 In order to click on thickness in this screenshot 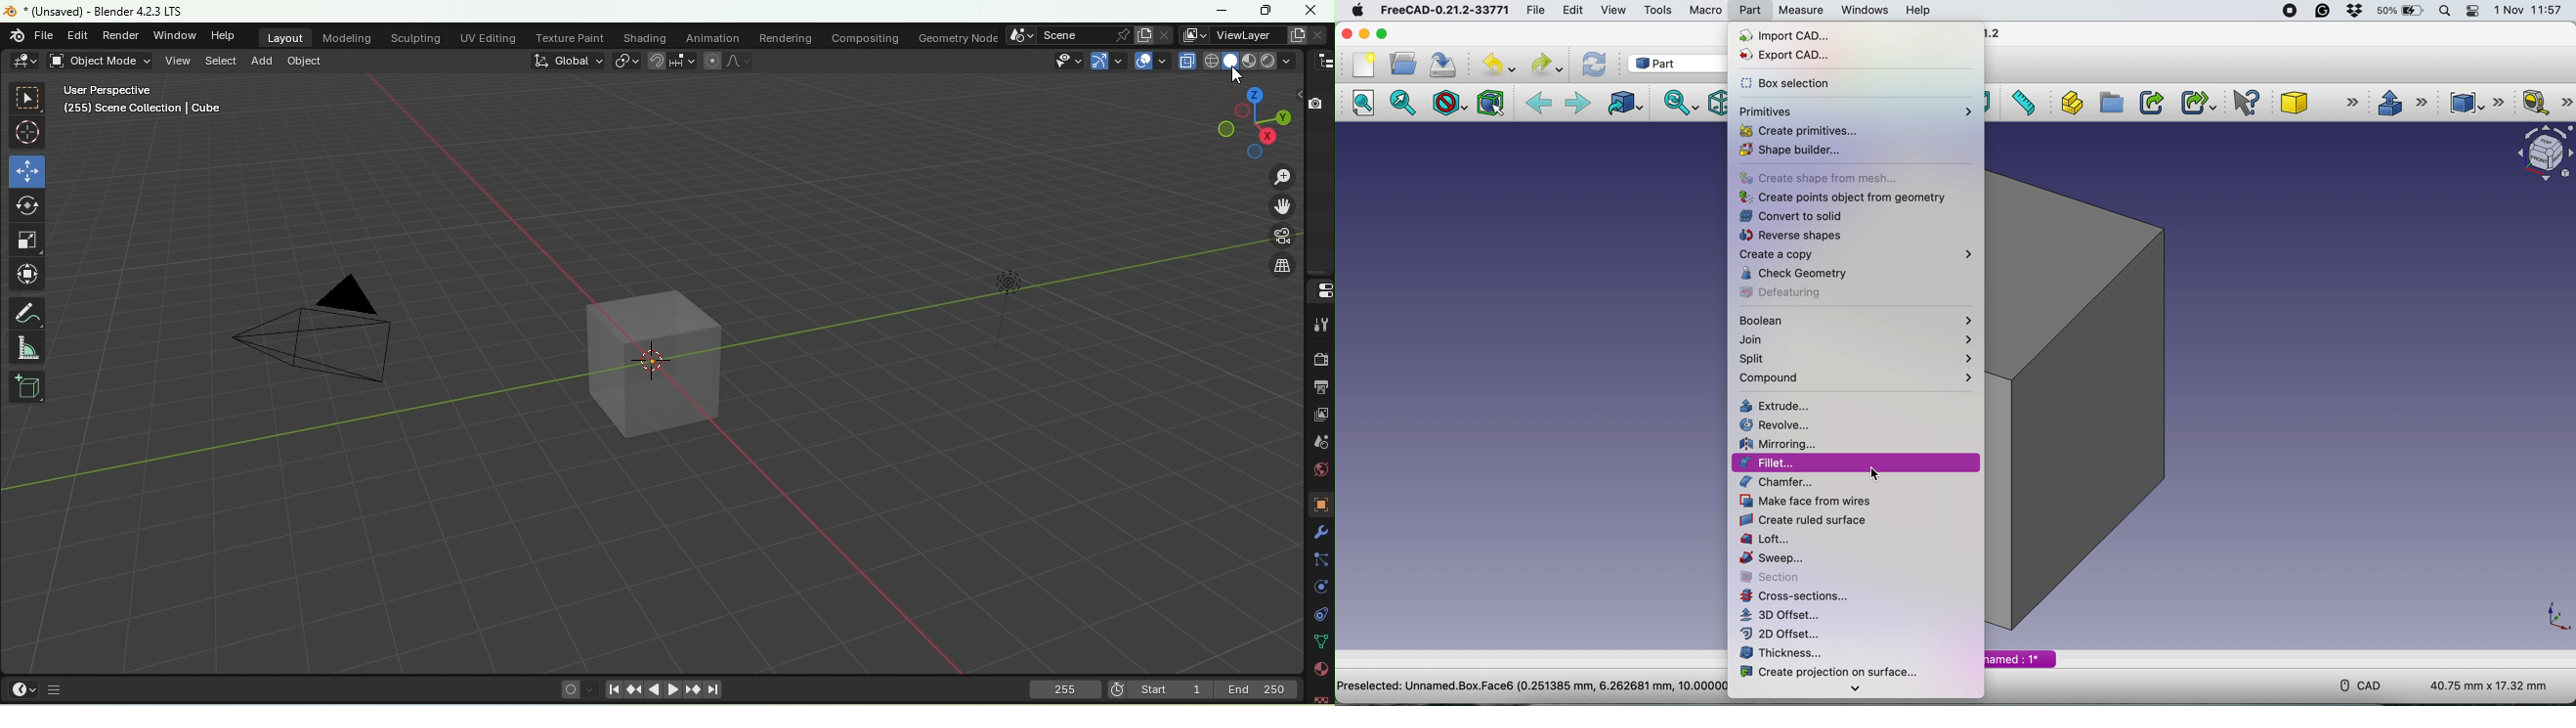, I will do `click(1783, 653)`.